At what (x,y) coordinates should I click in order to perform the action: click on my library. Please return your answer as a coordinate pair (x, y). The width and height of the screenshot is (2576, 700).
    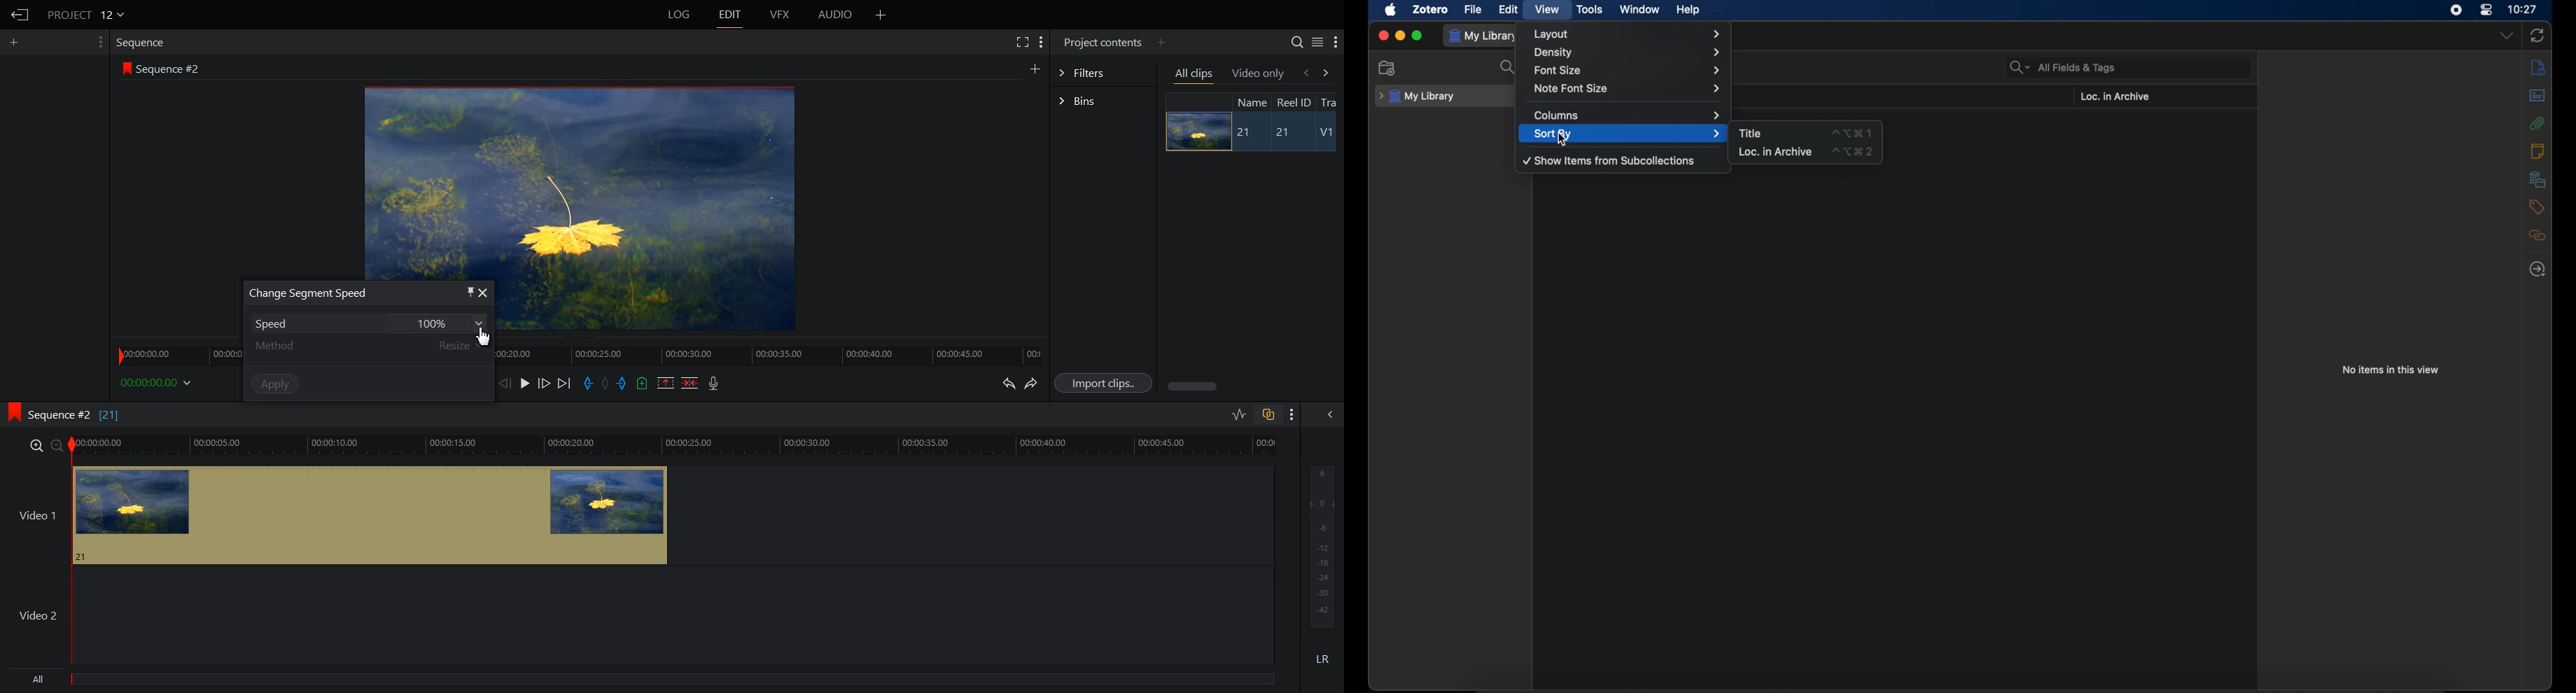
    Looking at the image, I should click on (1417, 97).